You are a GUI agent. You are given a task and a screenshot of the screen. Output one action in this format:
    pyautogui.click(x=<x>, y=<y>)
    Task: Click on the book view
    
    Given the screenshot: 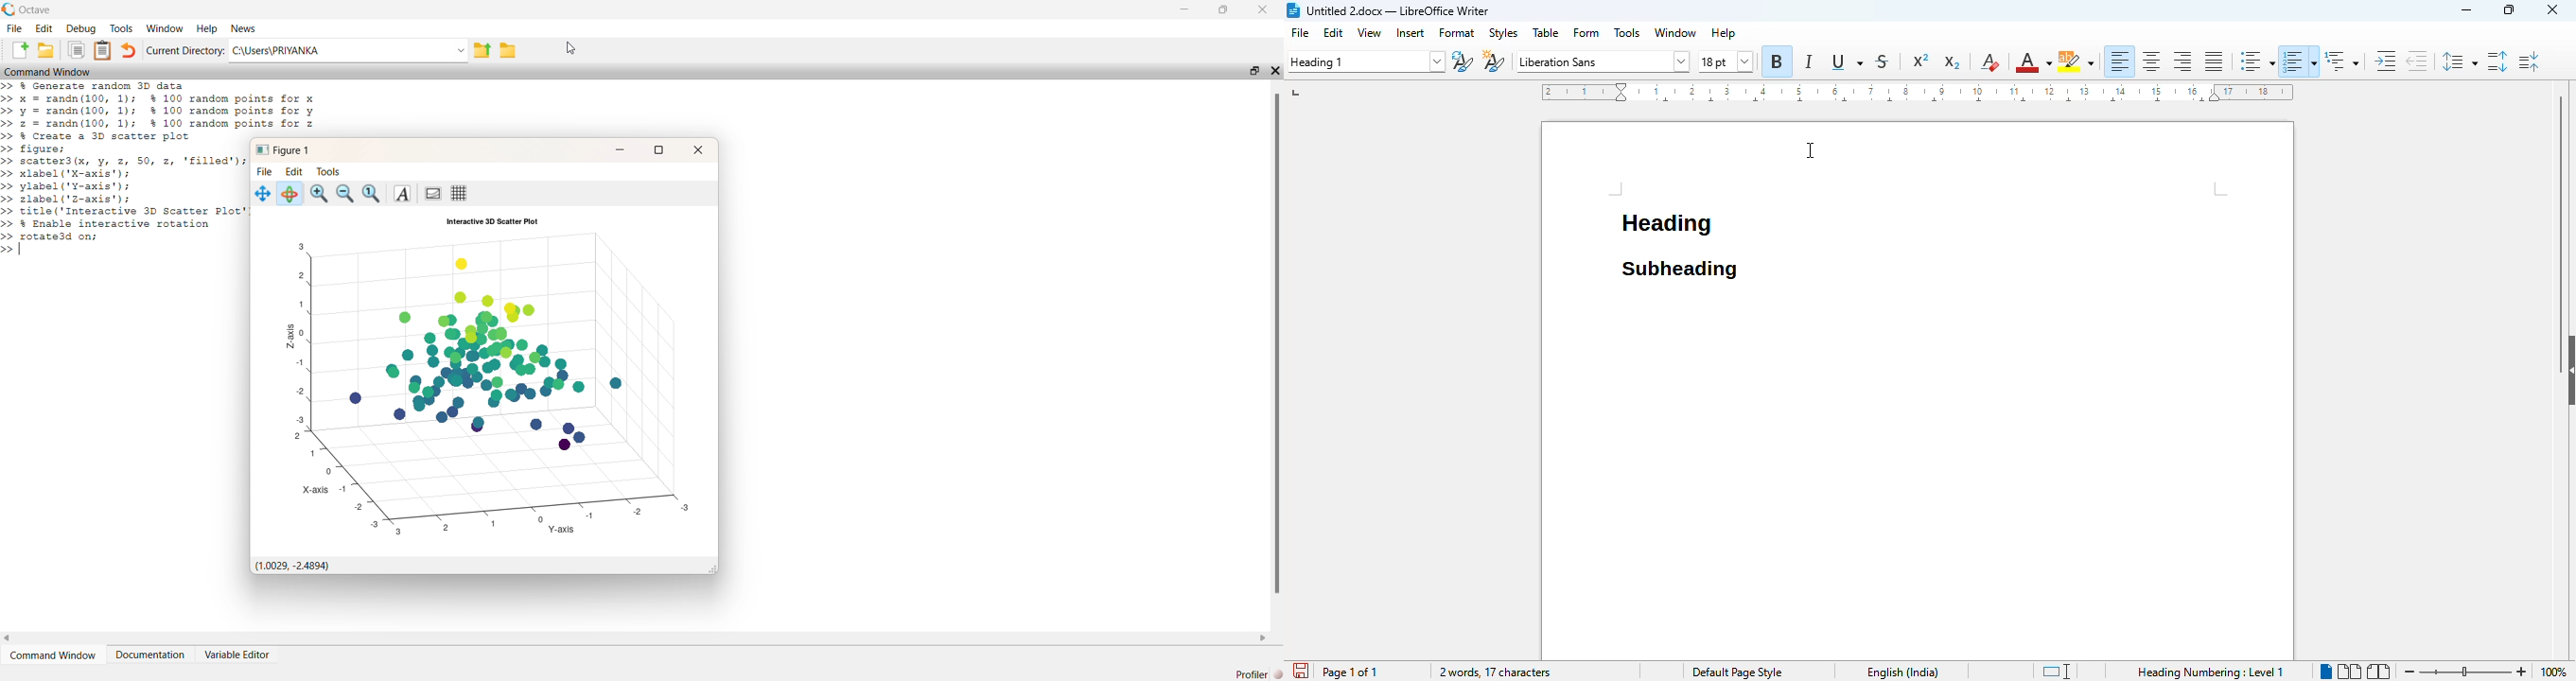 What is the action you would take?
    pyautogui.click(x=2377, y=672)
    